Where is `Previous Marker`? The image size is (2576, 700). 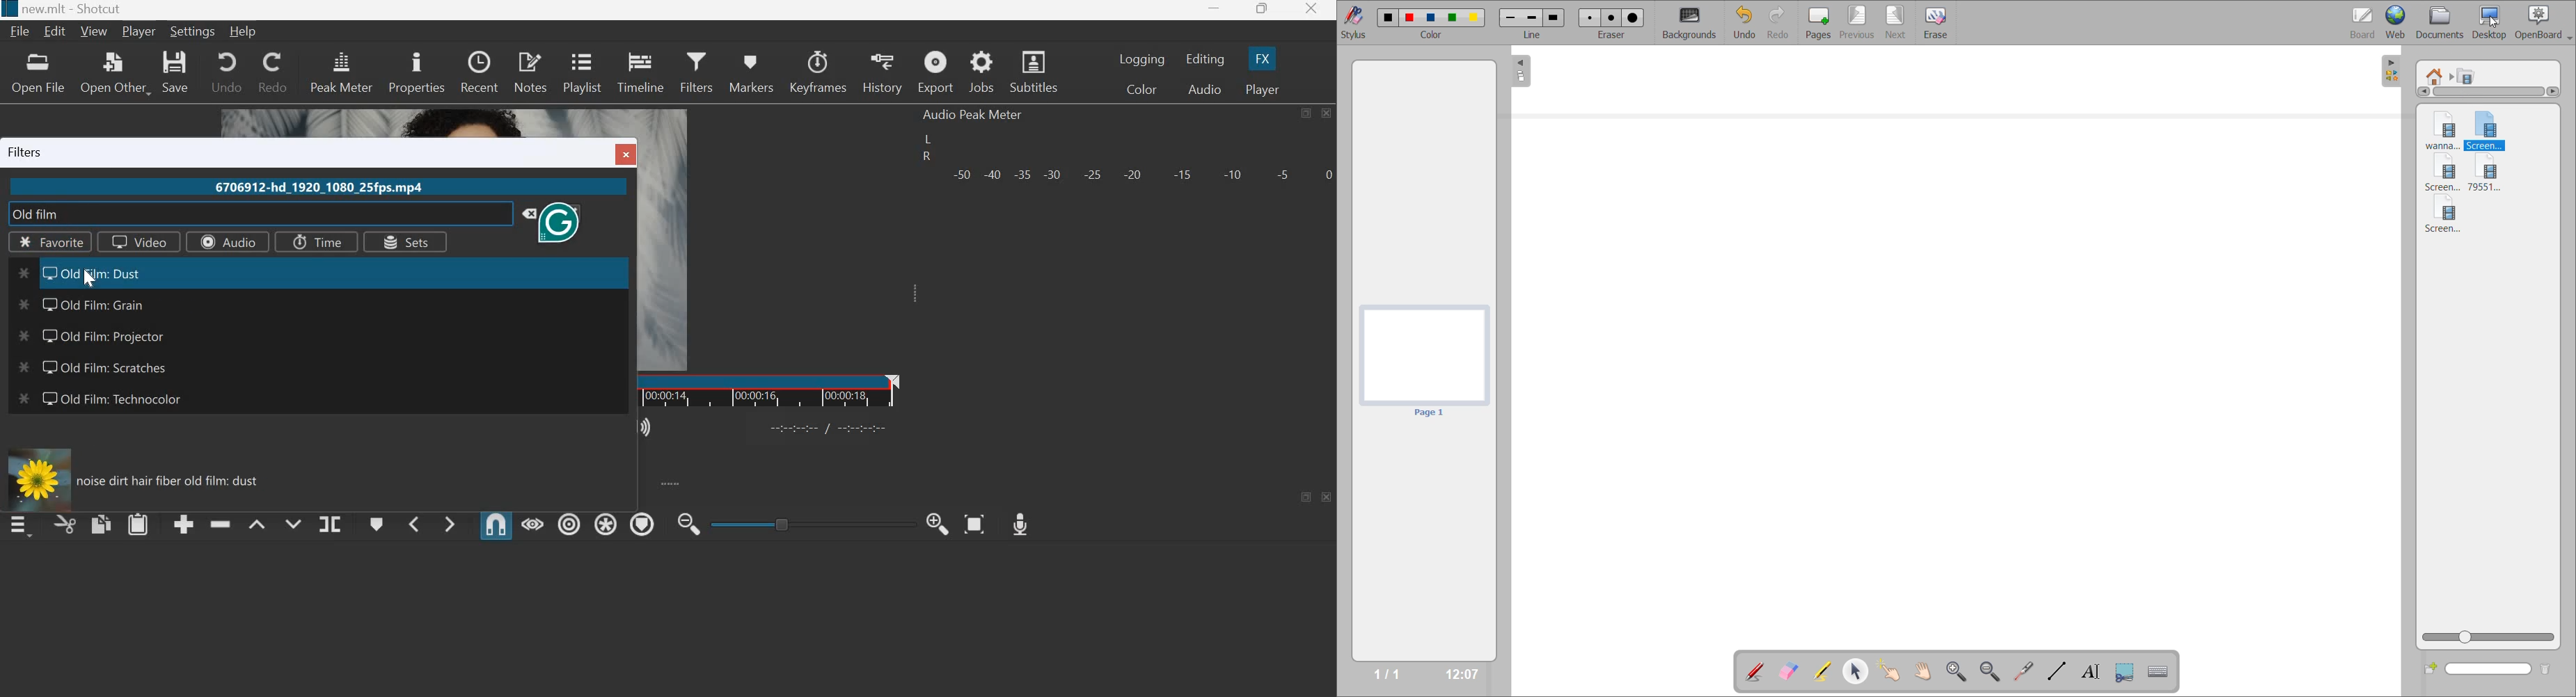
Previous Marker is located at coordinates (413, 523).